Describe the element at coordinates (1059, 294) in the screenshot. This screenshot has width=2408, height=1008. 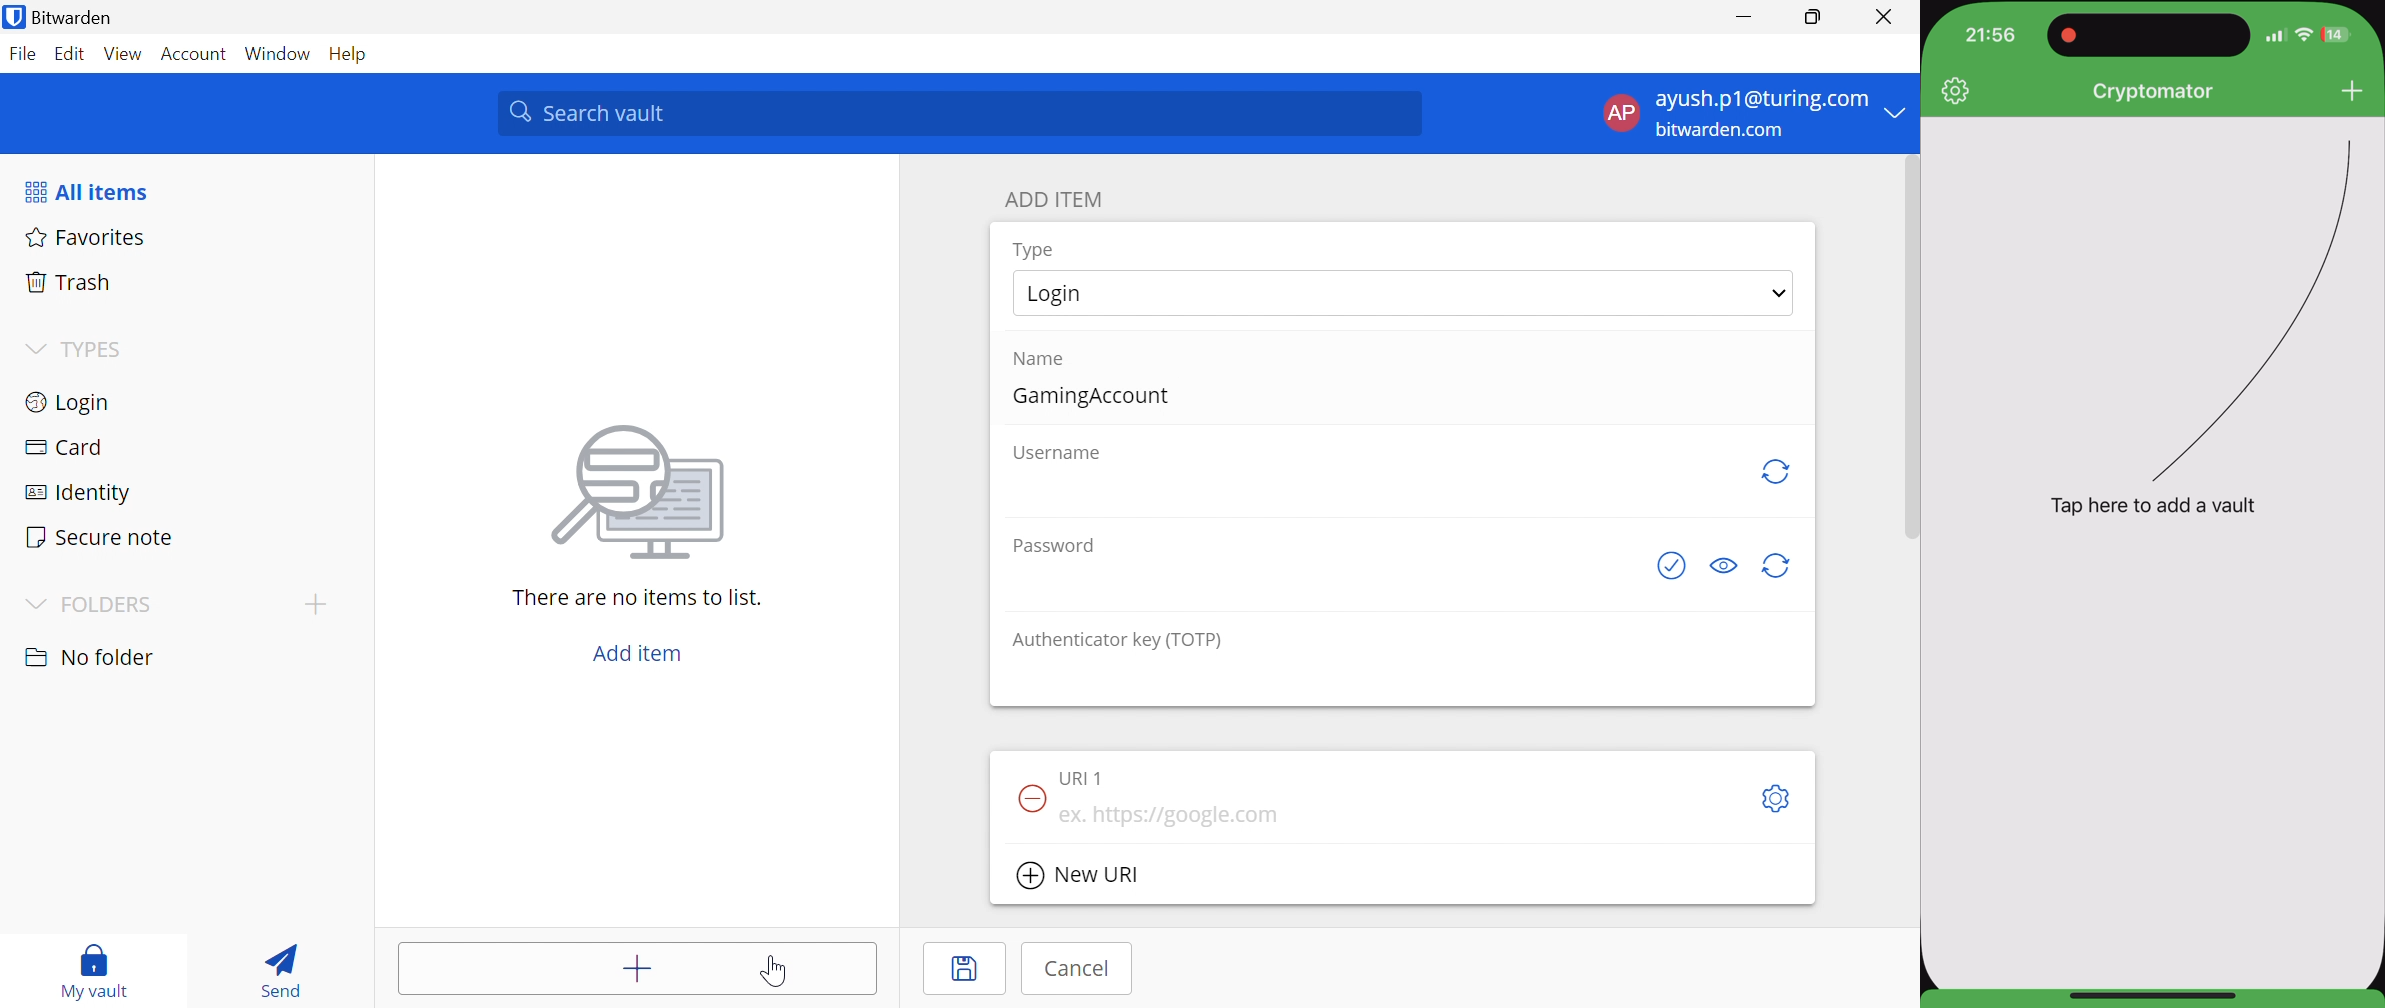
I see `Login` at that location.